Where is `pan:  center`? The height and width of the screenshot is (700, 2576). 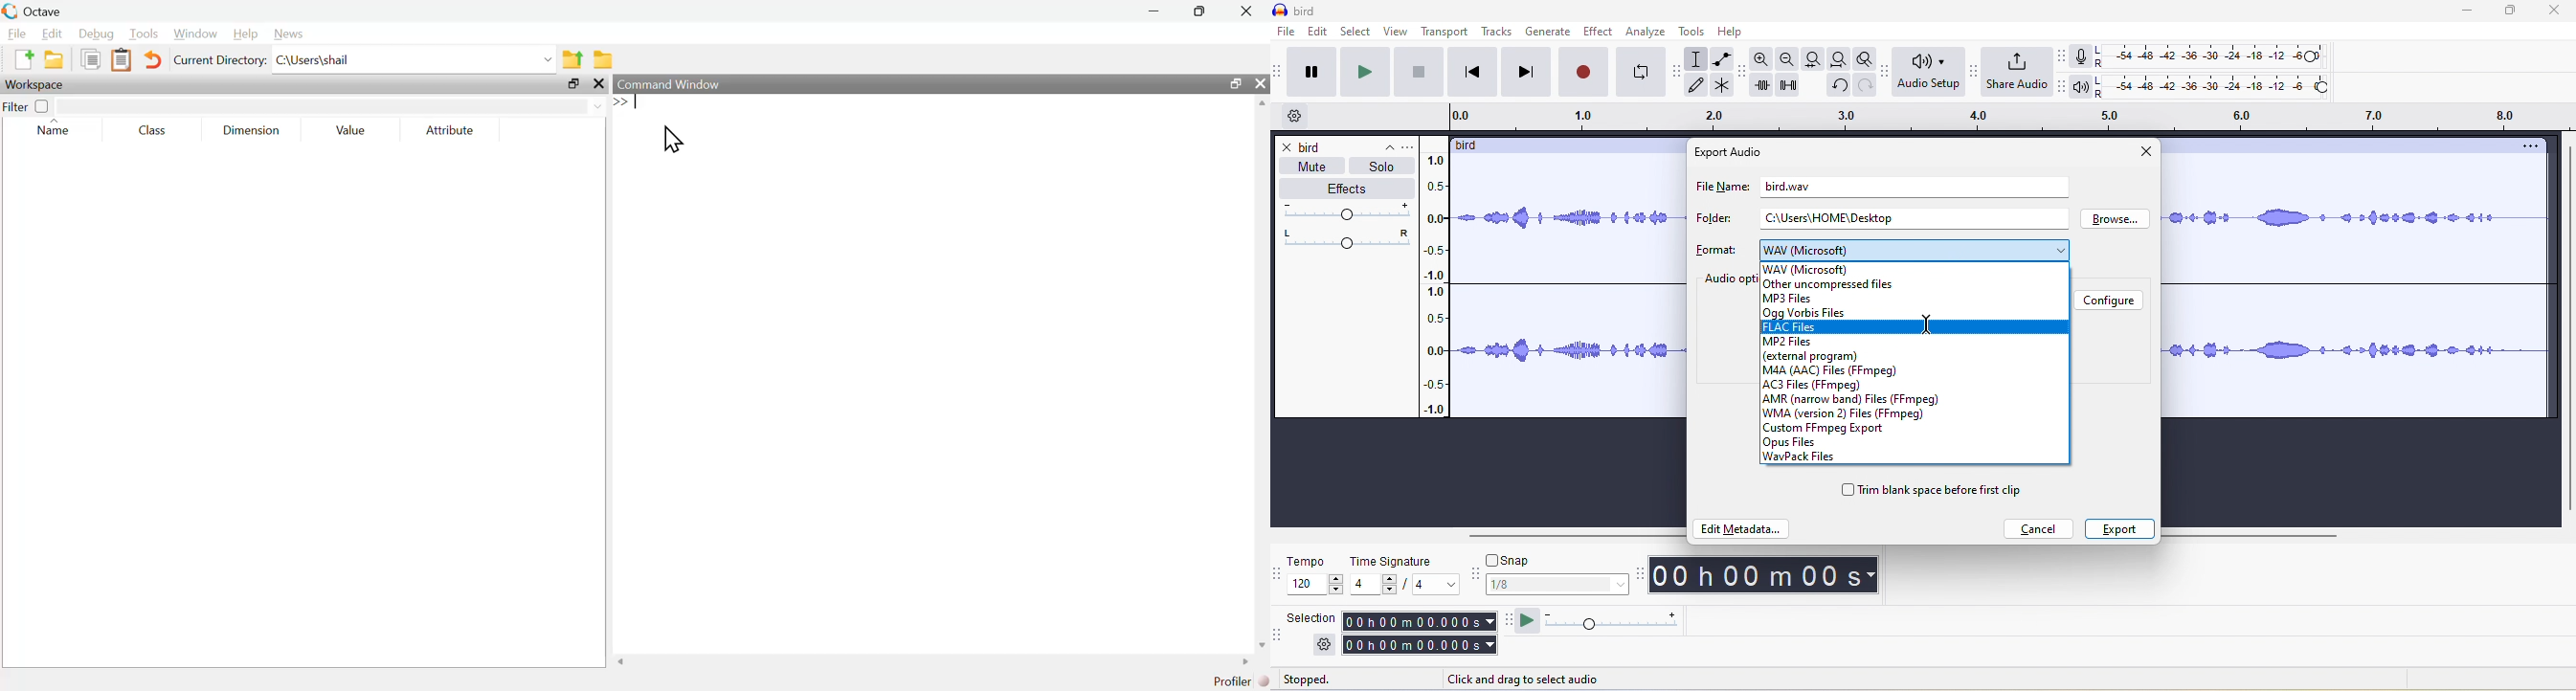
pan:  center is located at coordinates (1347, 237).